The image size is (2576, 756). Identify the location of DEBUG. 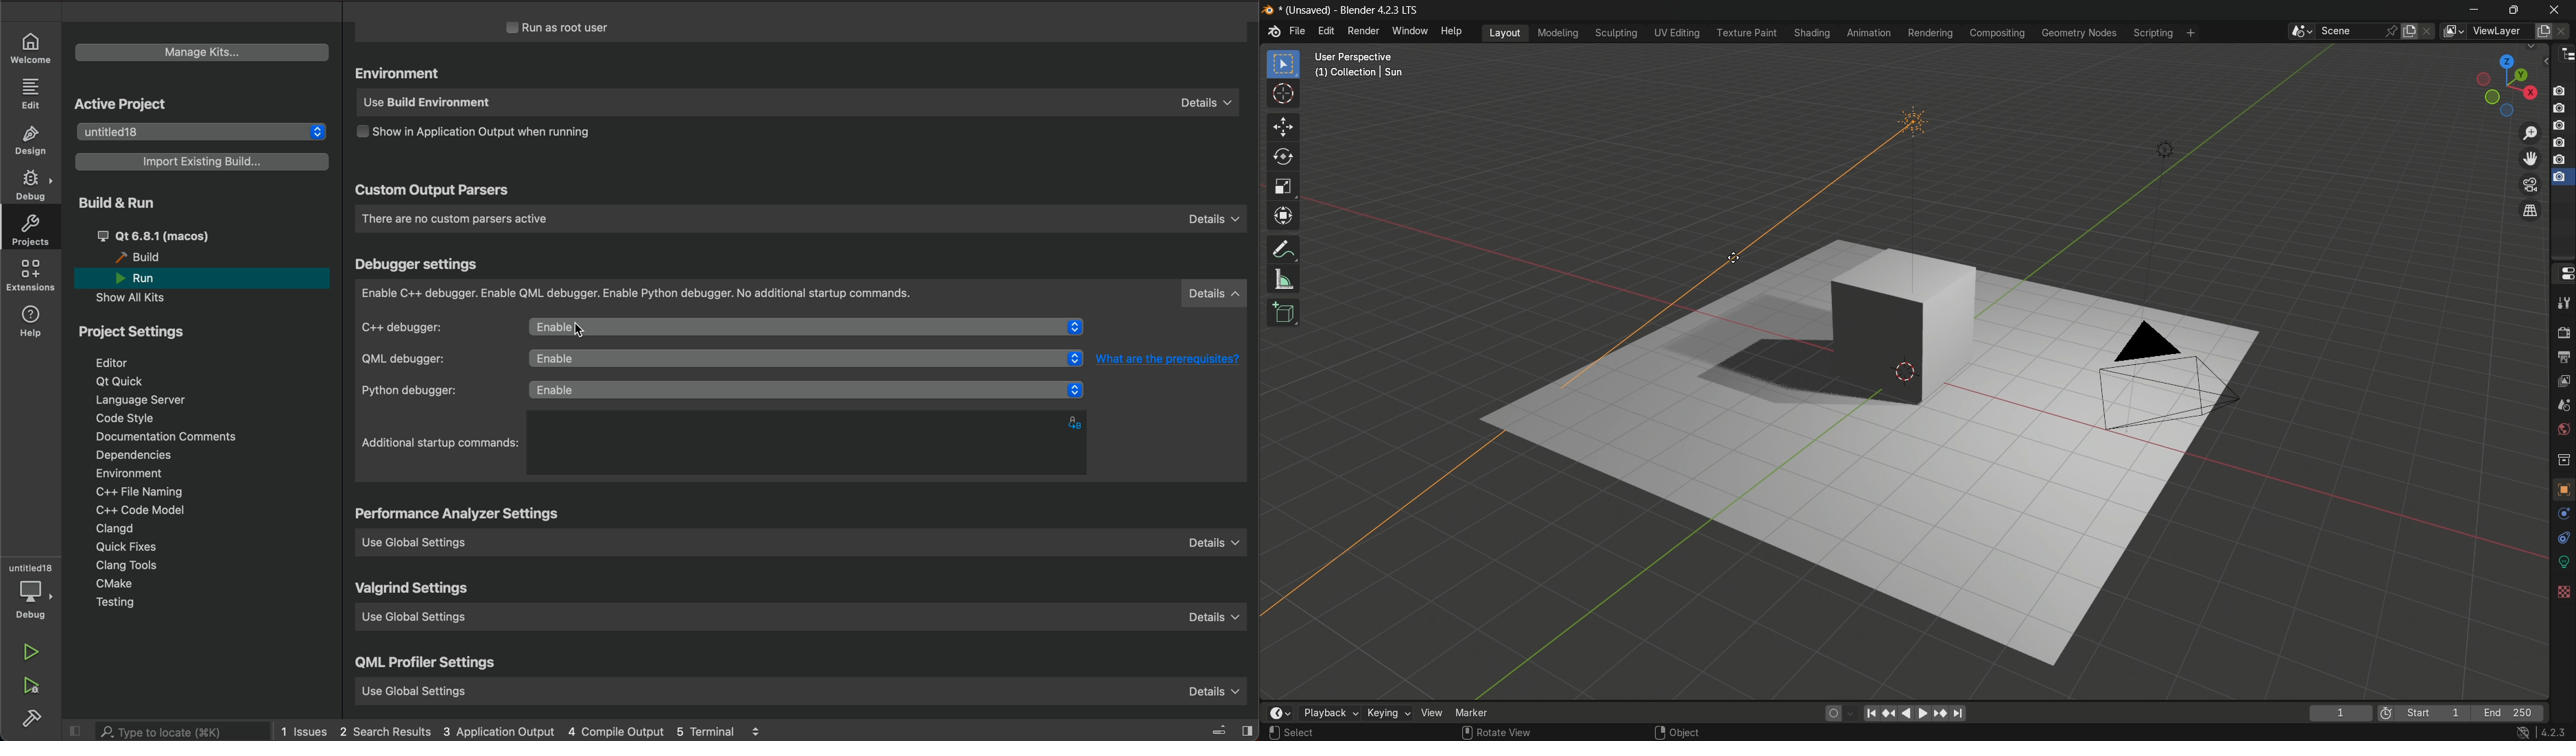
(32, 186).